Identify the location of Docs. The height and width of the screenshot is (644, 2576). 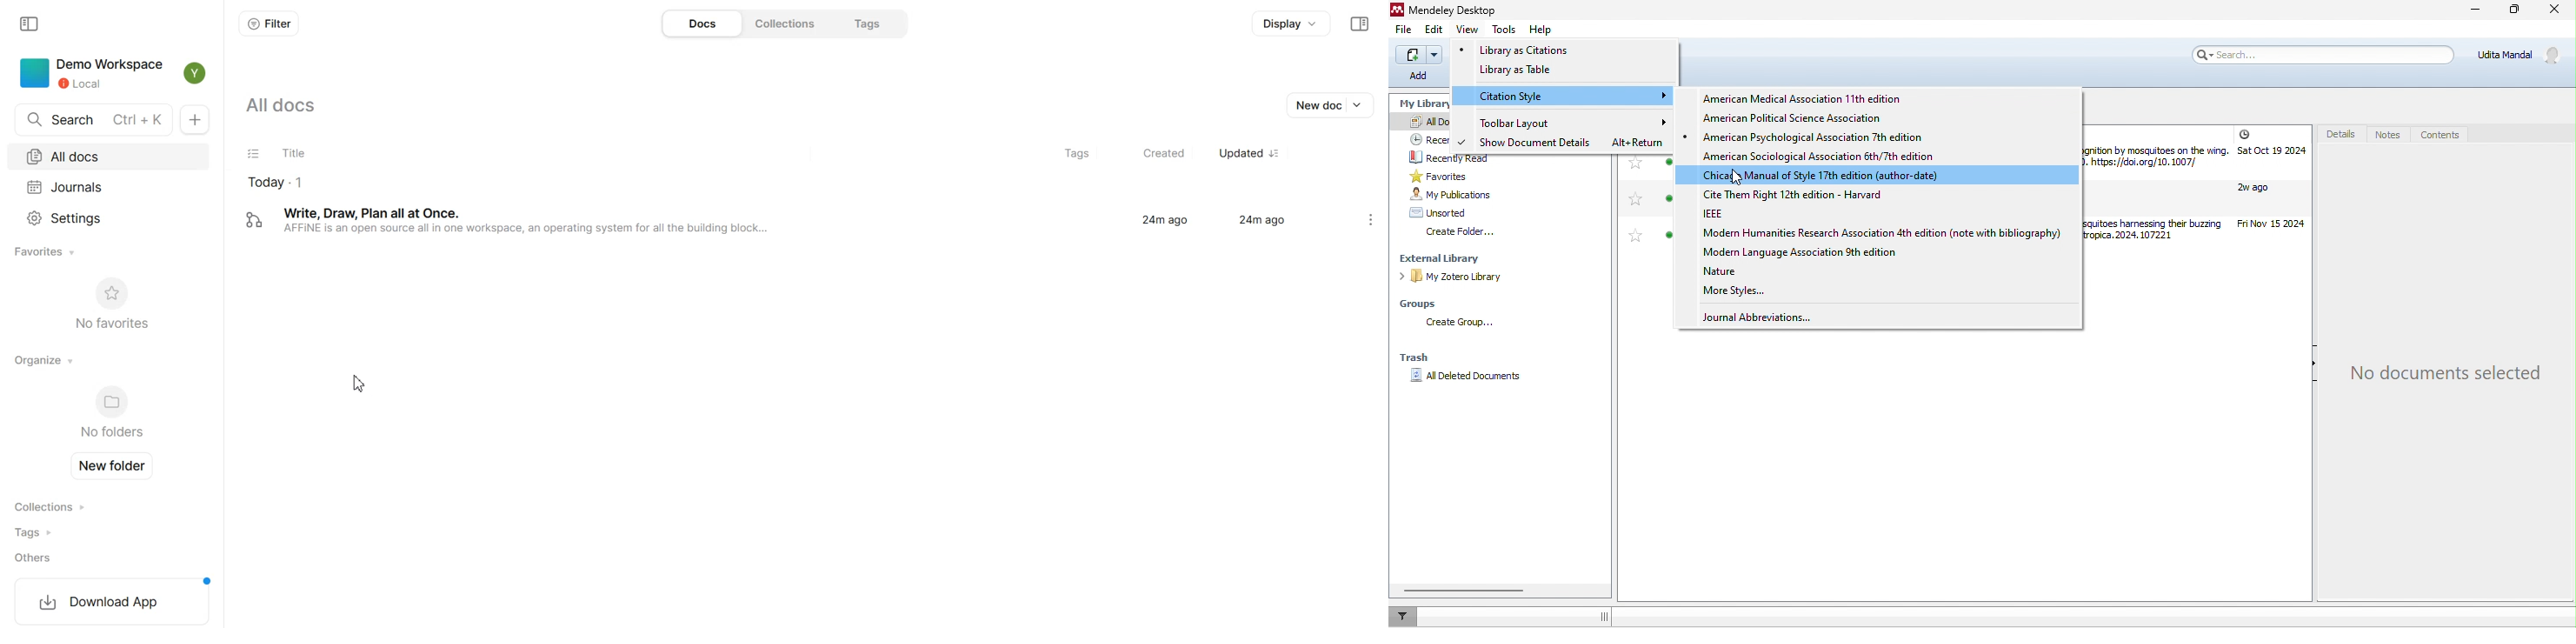
(700, 23).